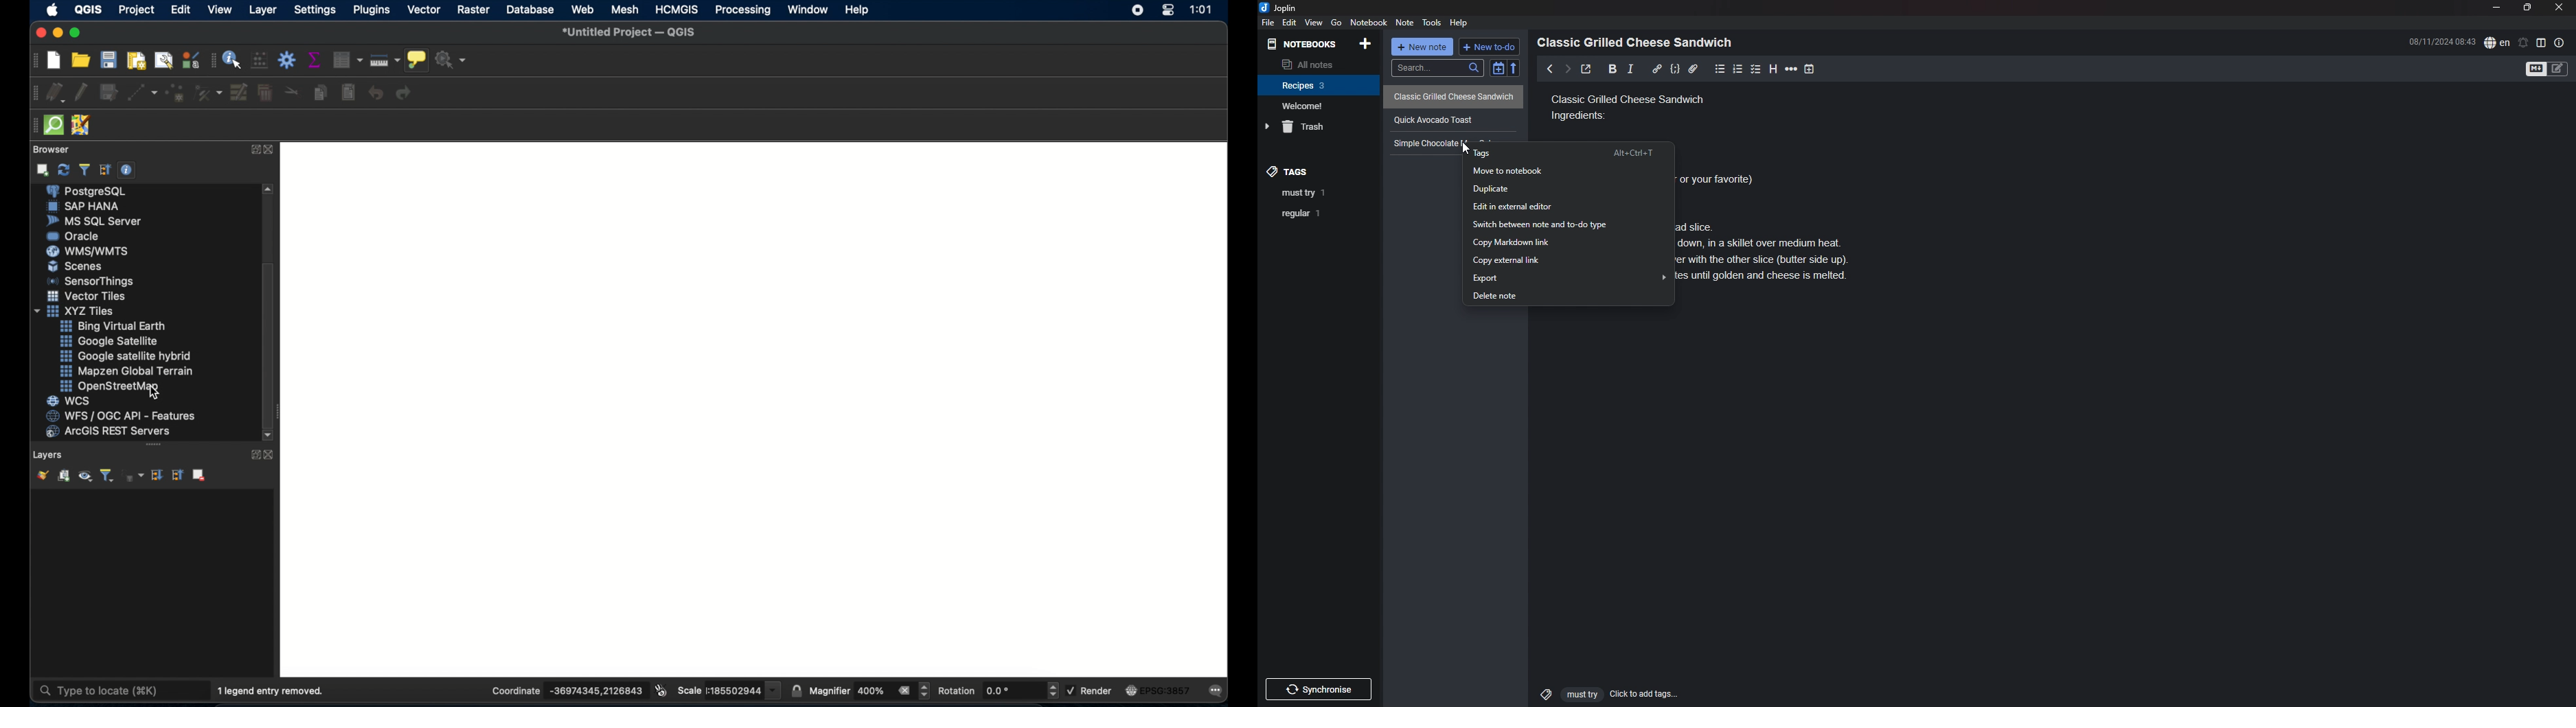 This screenshot has height=728, width=2576. What do you see at coordinates (240, 94) in the screenshot?
I see `modify. attributes` at bounding box center [240, 94].